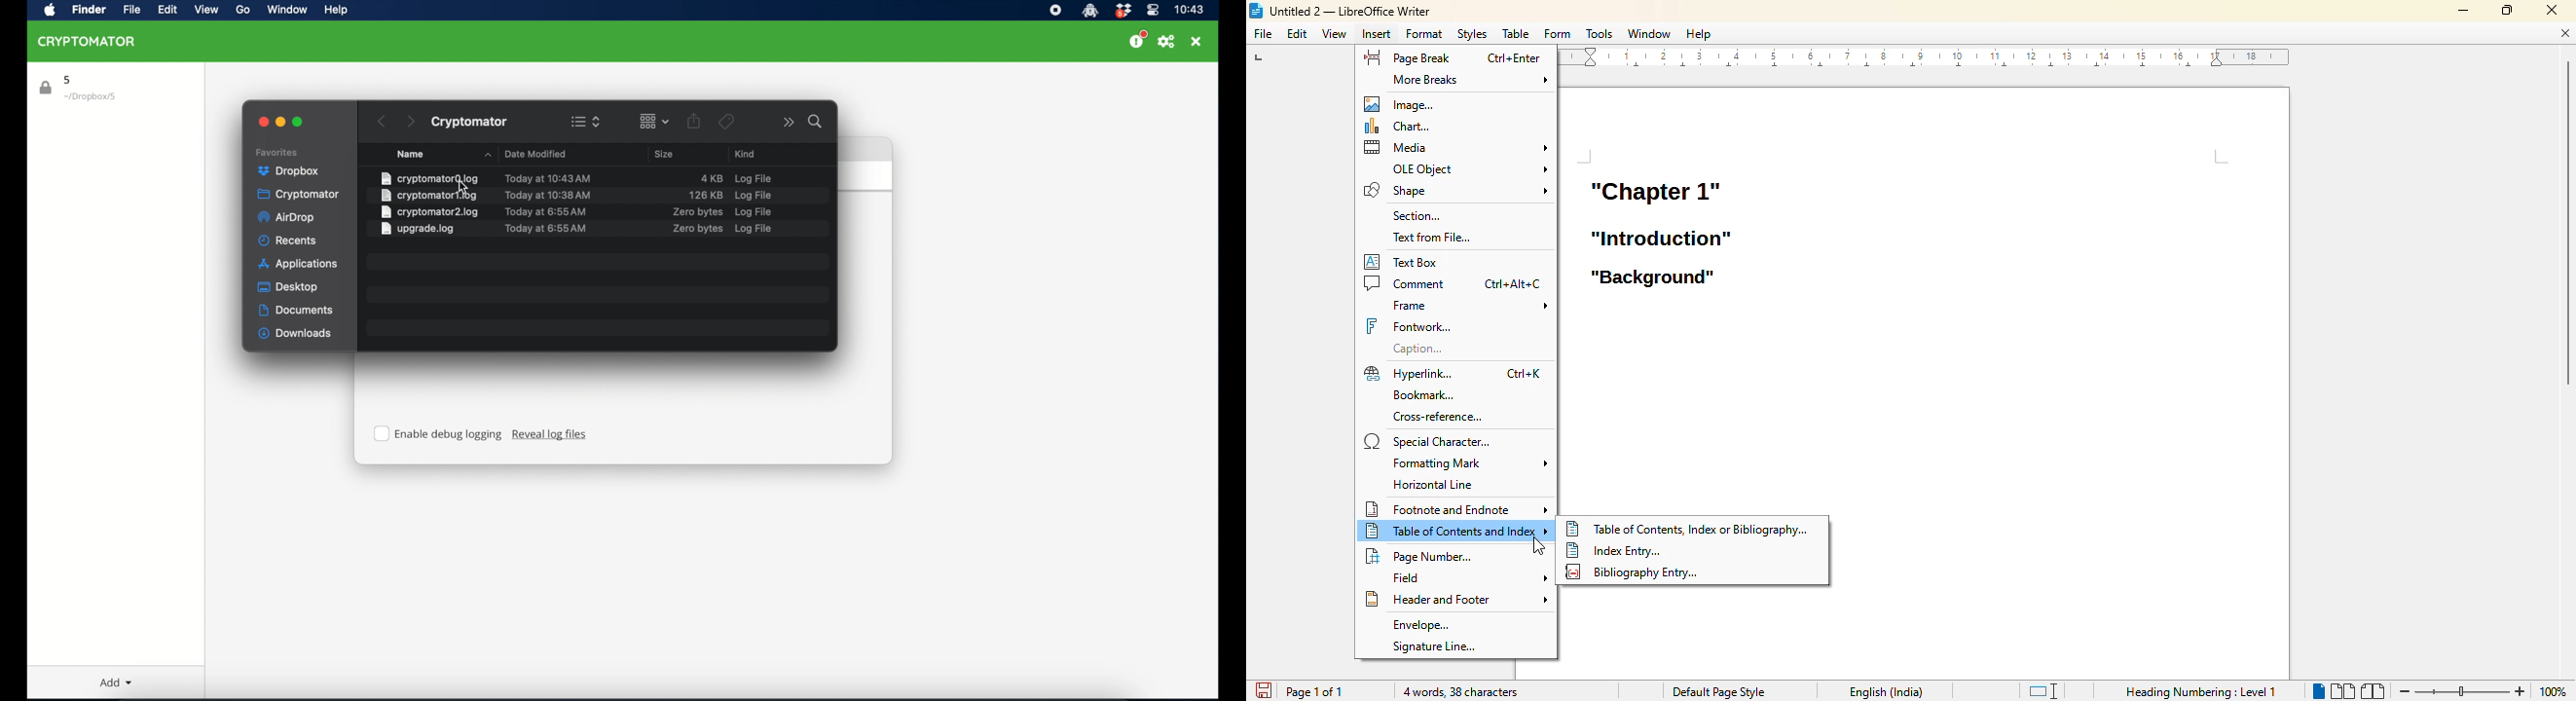 The height and width of the screenshot is (728, 2576). What do you see at coordinates (2555, 692) in the screenshot?
I see `zoom factor` at bounding box center [2555, 692].